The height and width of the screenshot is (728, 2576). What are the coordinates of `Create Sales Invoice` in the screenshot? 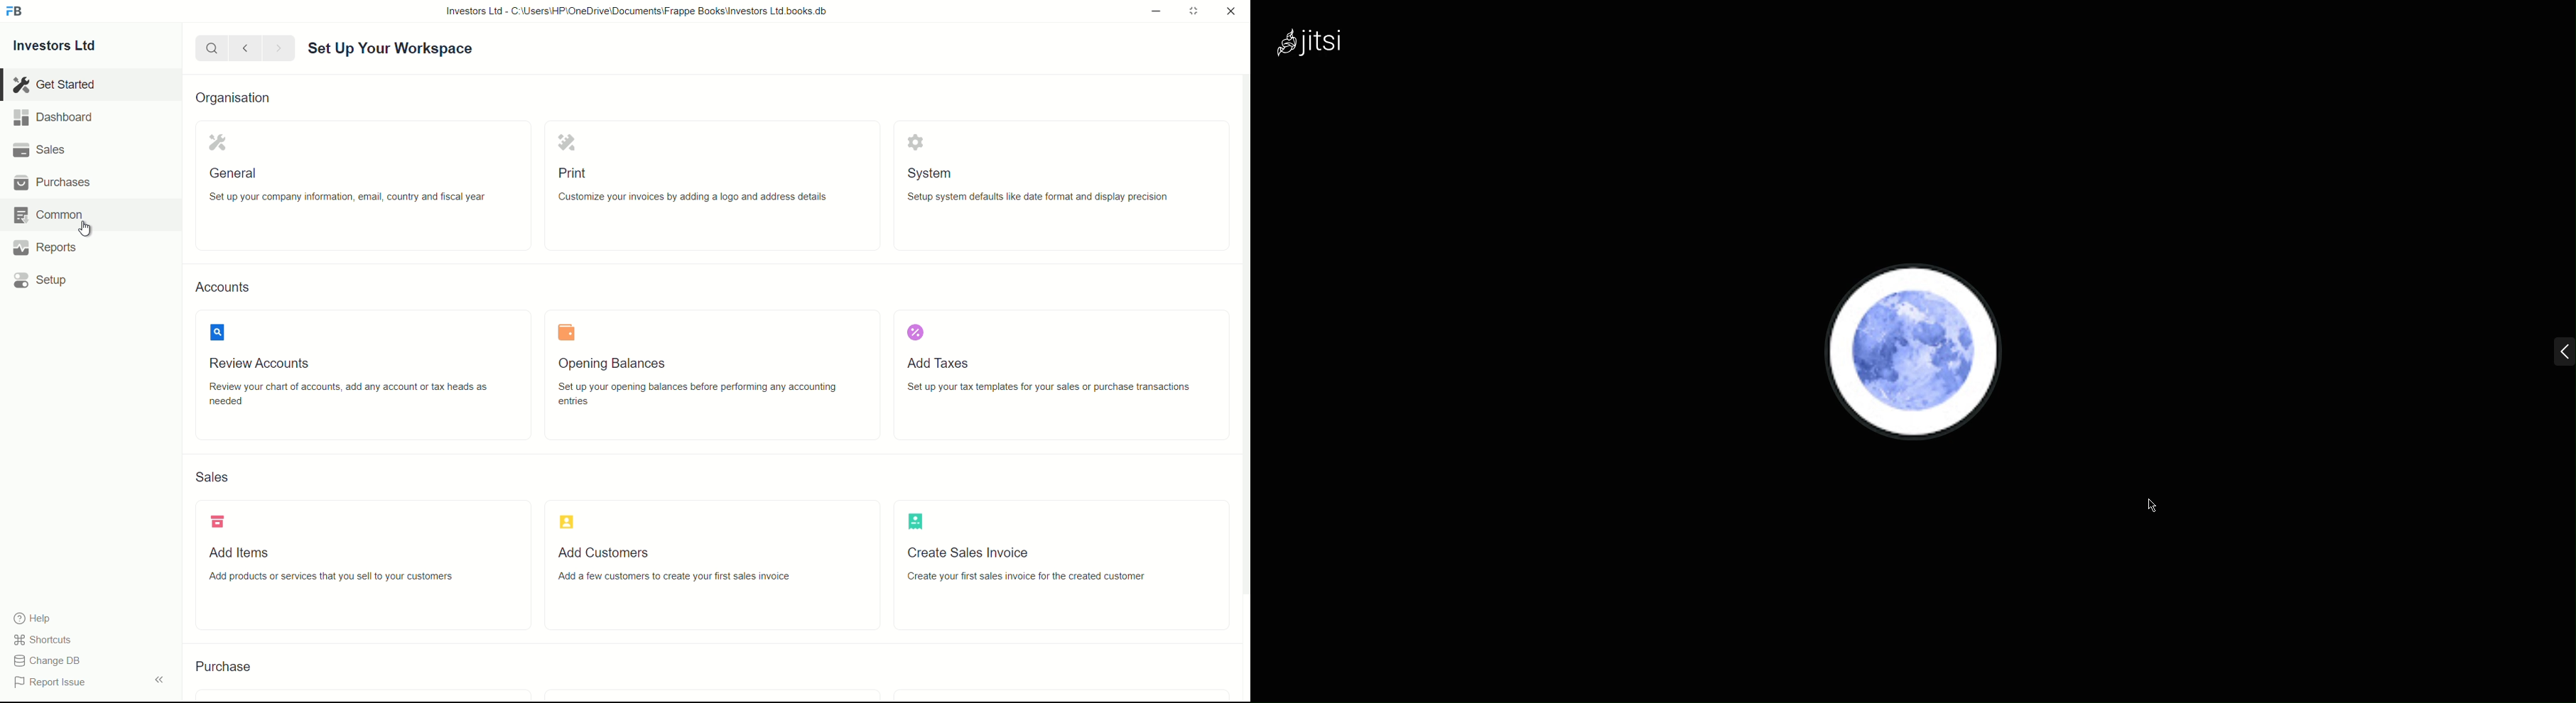 It's located at (972, 551).